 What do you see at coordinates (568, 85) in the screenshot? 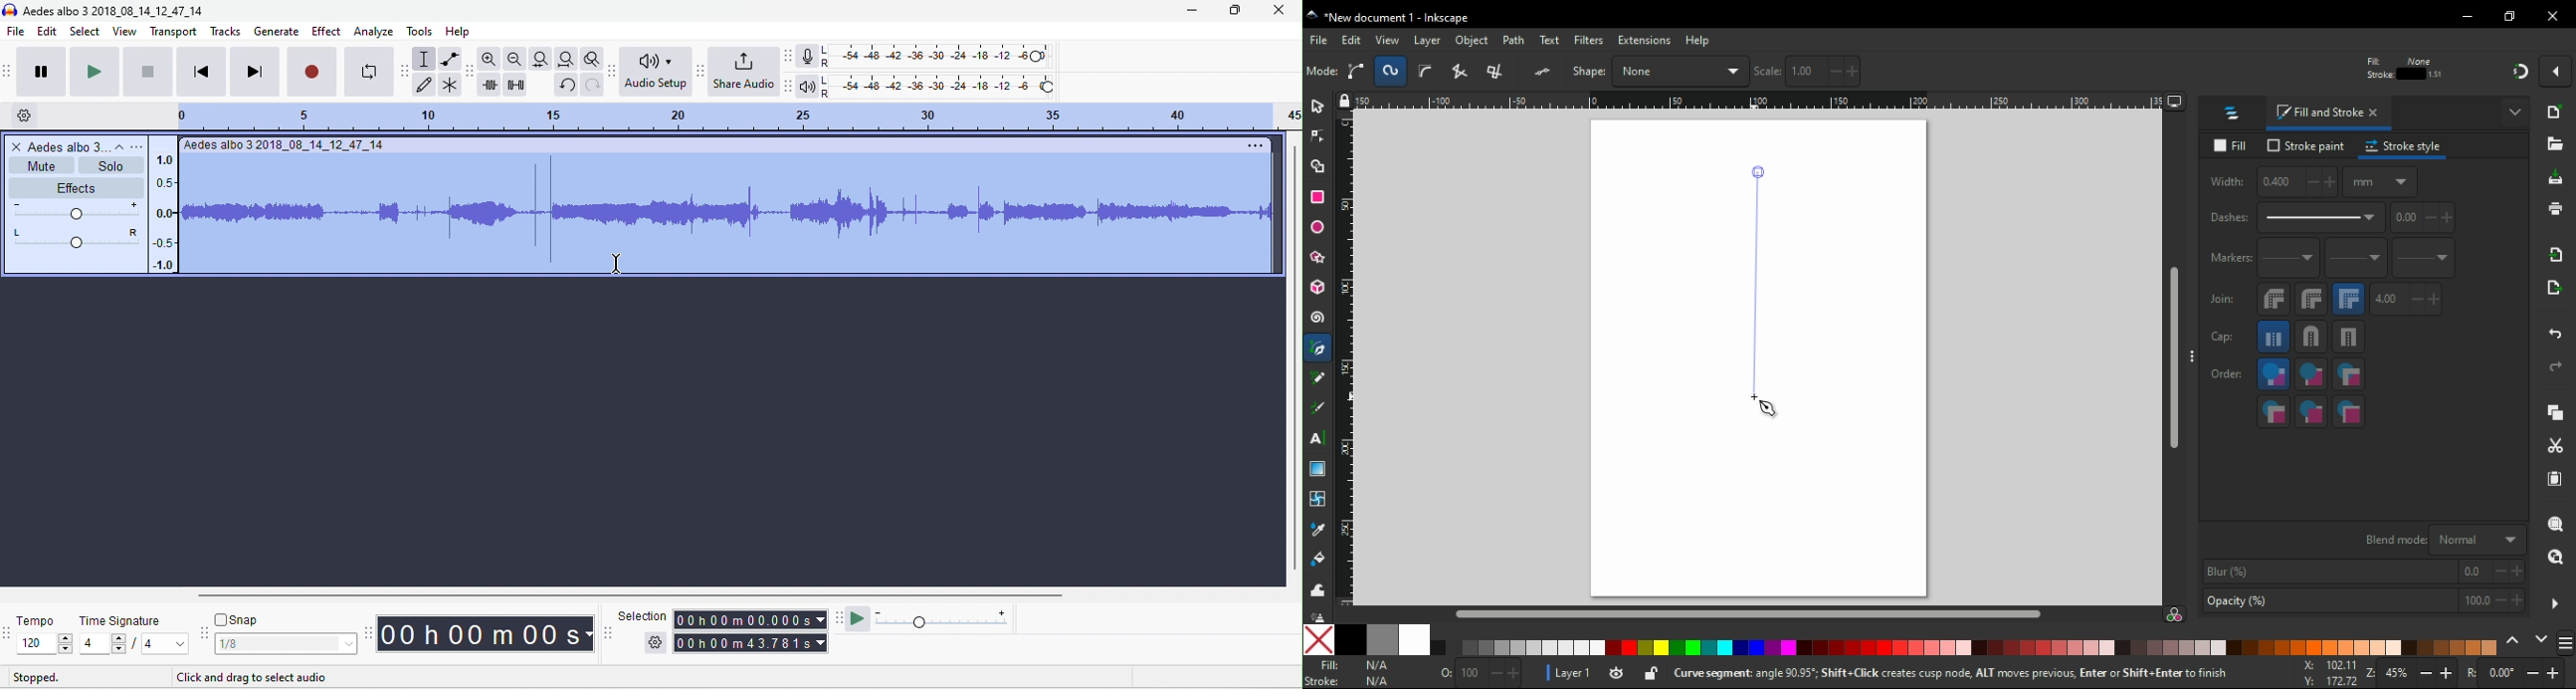
I see `undo` at bounding box center [568, 85].